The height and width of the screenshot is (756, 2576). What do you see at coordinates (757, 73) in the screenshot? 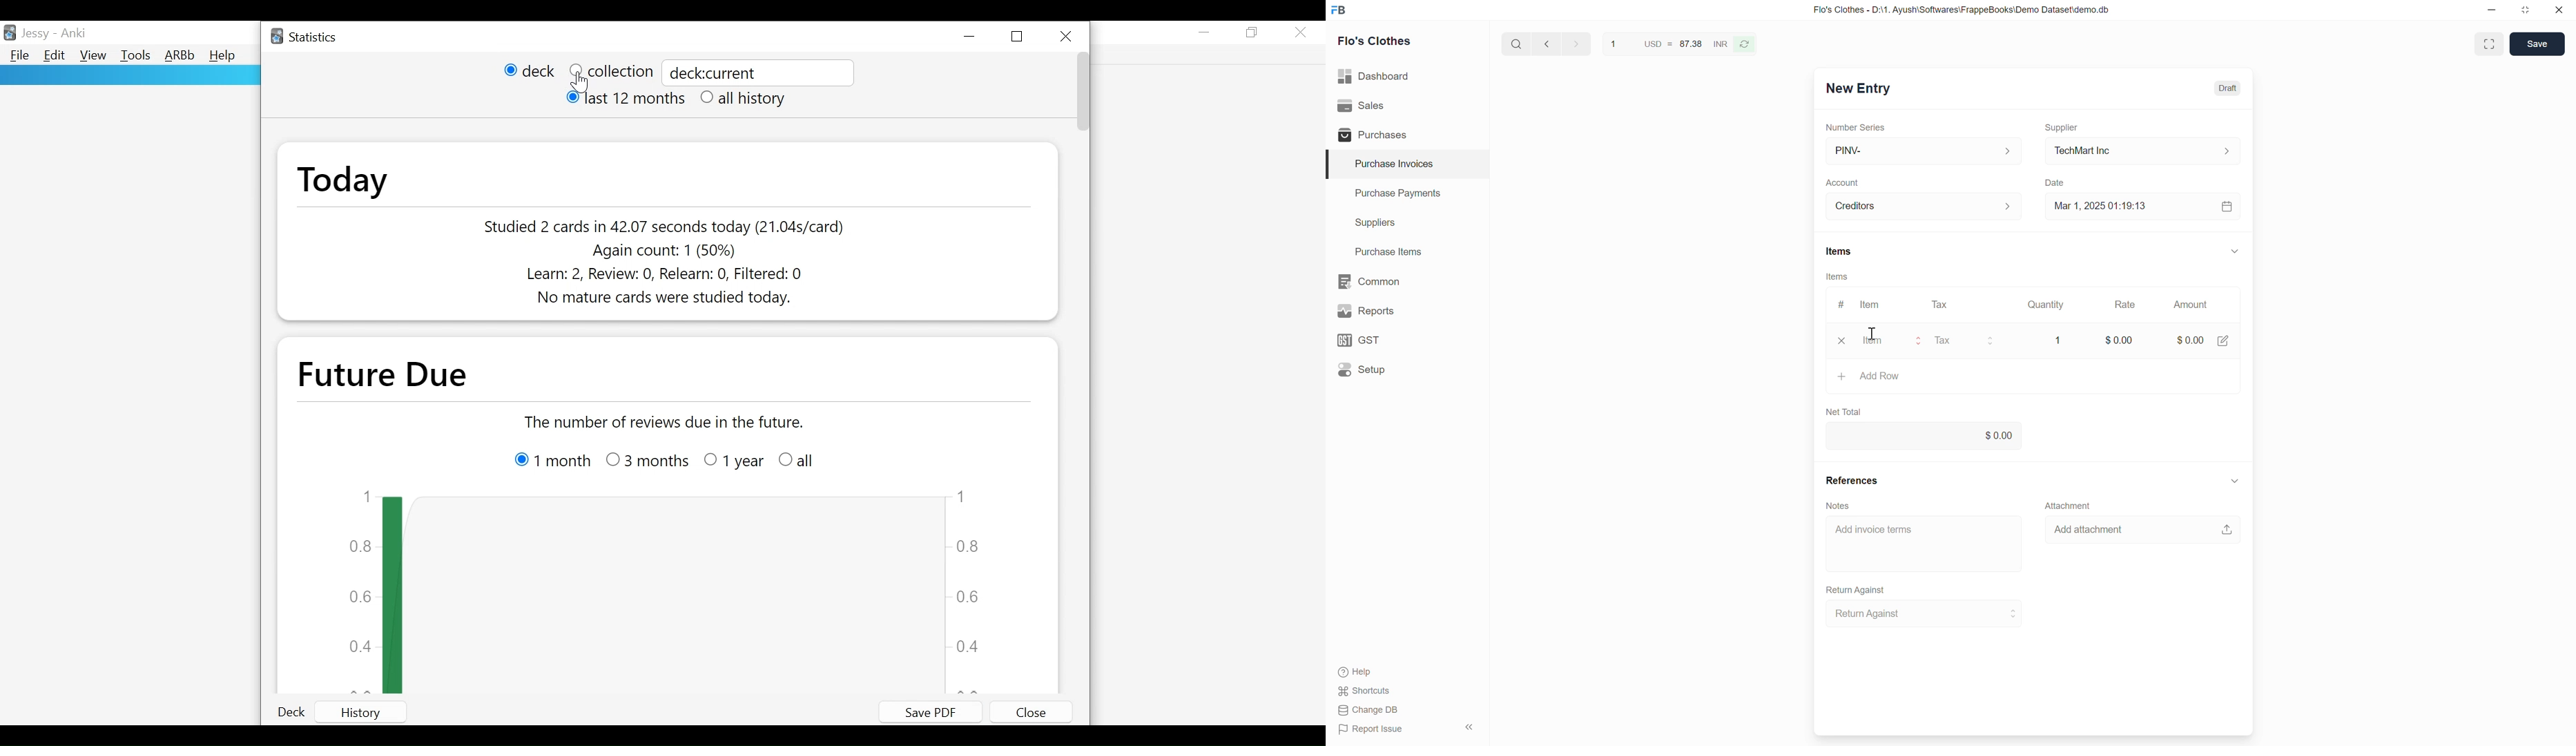
I see `deck:current` at bounding box center [757, 73].